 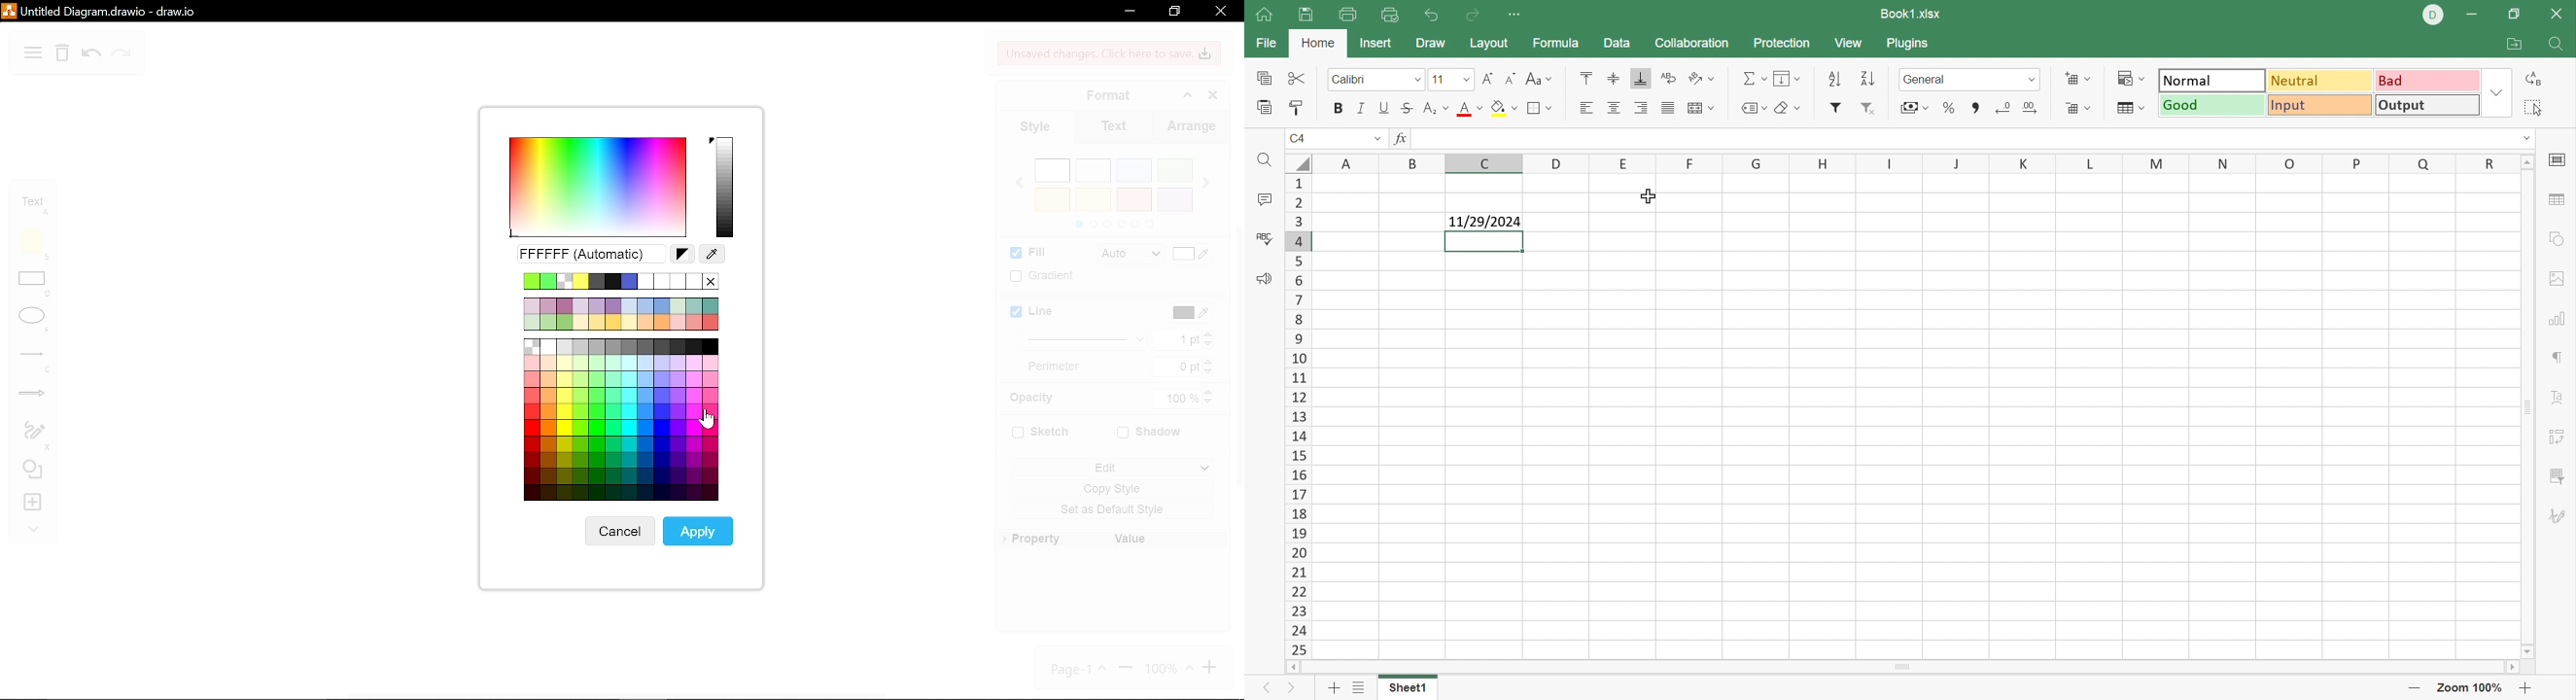 What do you see at coordinates (1539, 76) in the screenshot?
I see `Change case` at bounding box center [1539, 76].